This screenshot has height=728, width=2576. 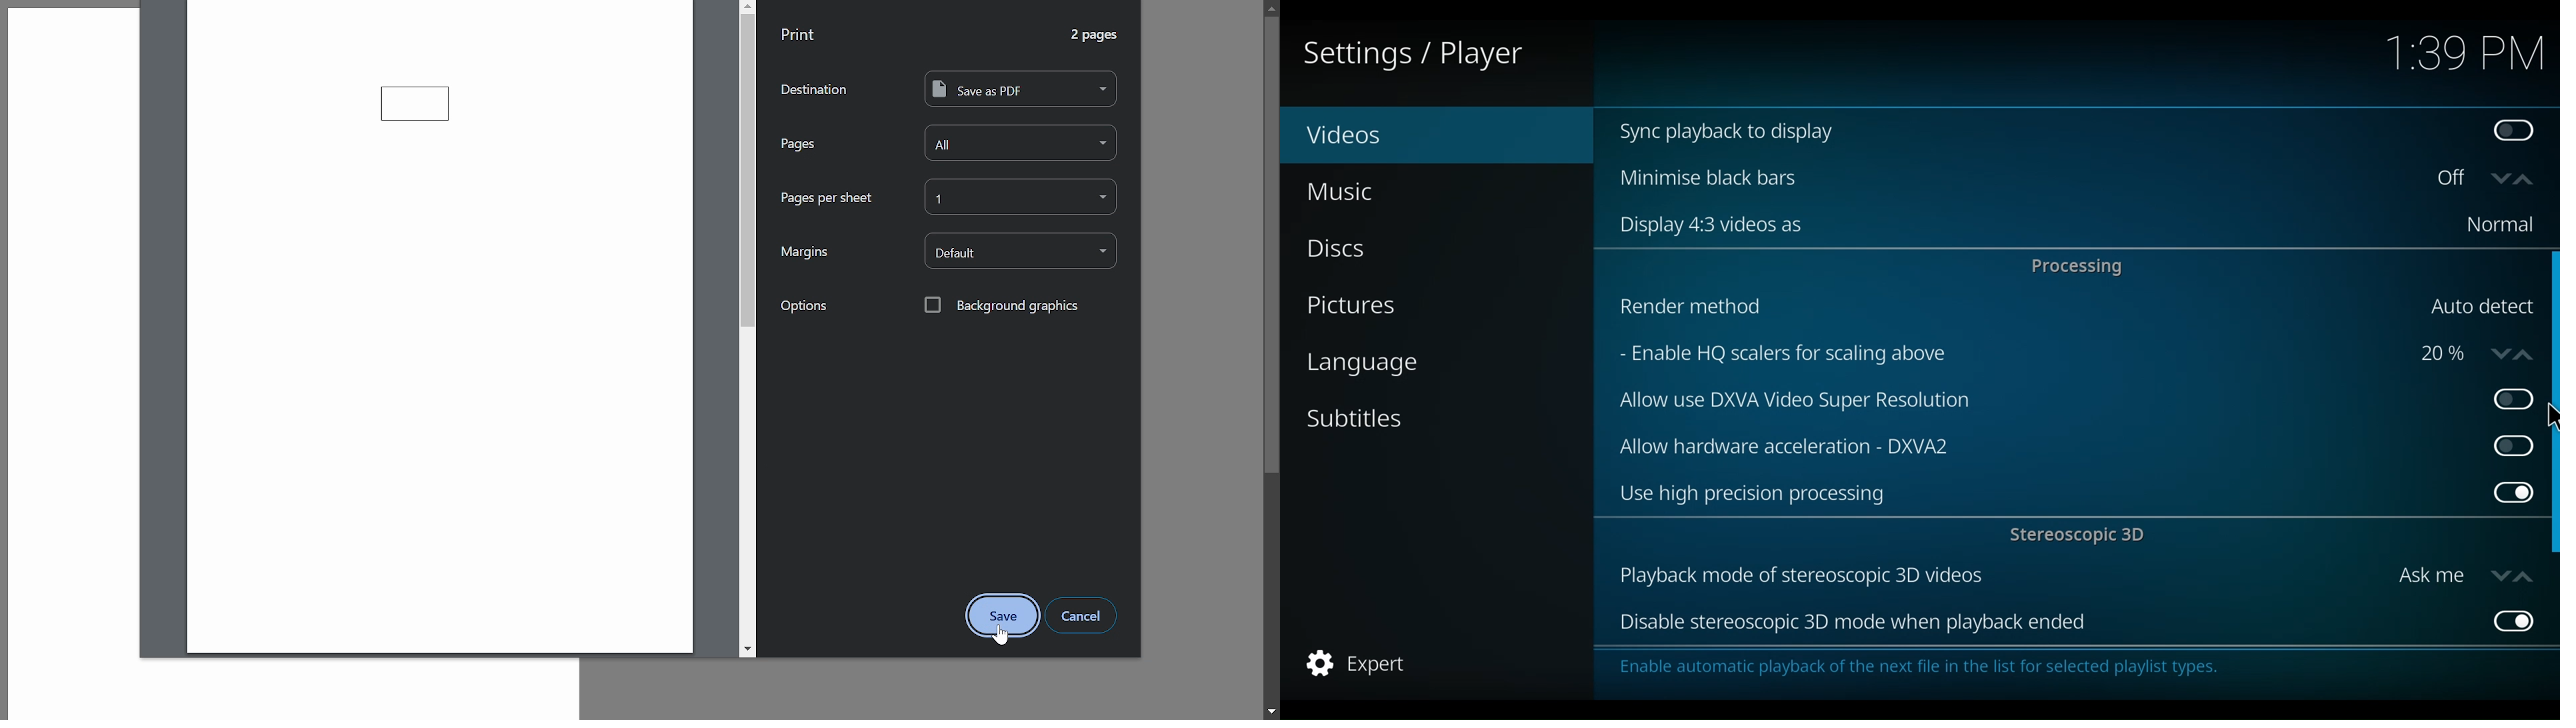 What do you see at coordinates (2455, 179) in the screenshot?
I see `Toggle on or off` at bounding box center [2455, 179].